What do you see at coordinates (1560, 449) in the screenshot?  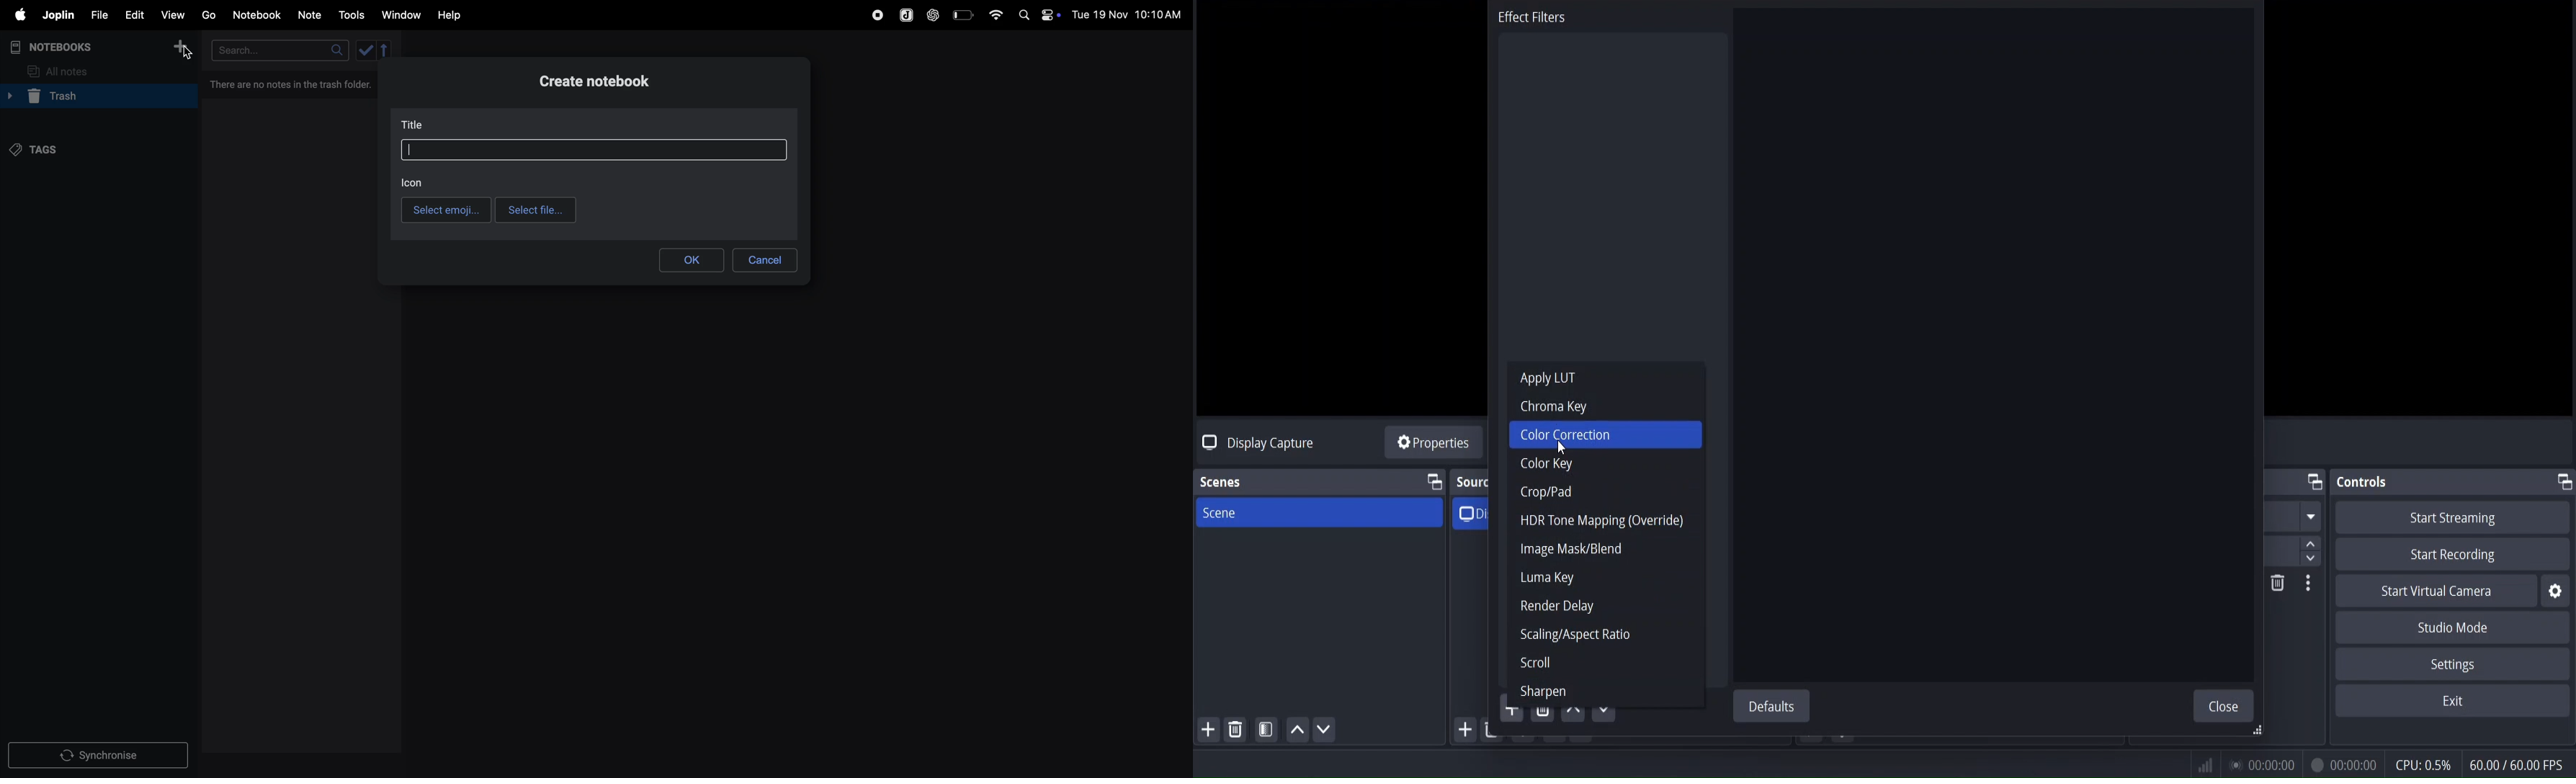 I see `cursor` at bounding box center [1560, 449].